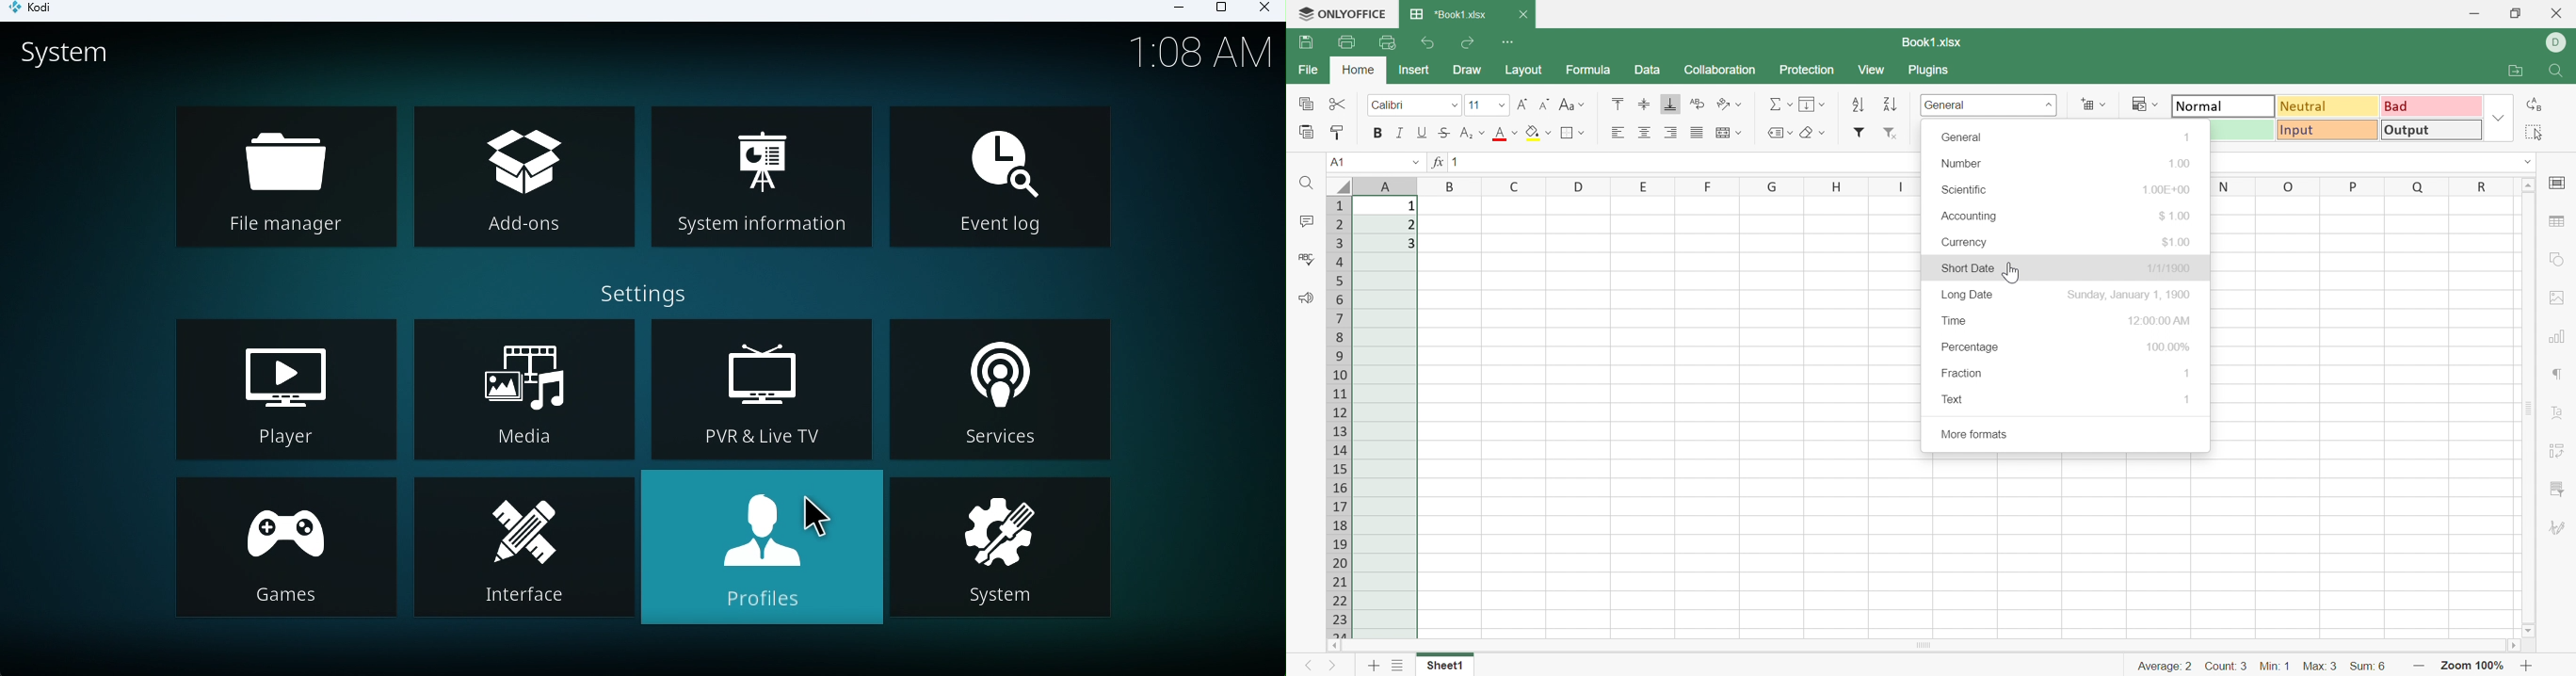 The height and width of the screenshot is (700, 2576). Describe the element at coordinates (2533, 105) in the screenshot. I see `Replace` at that location.